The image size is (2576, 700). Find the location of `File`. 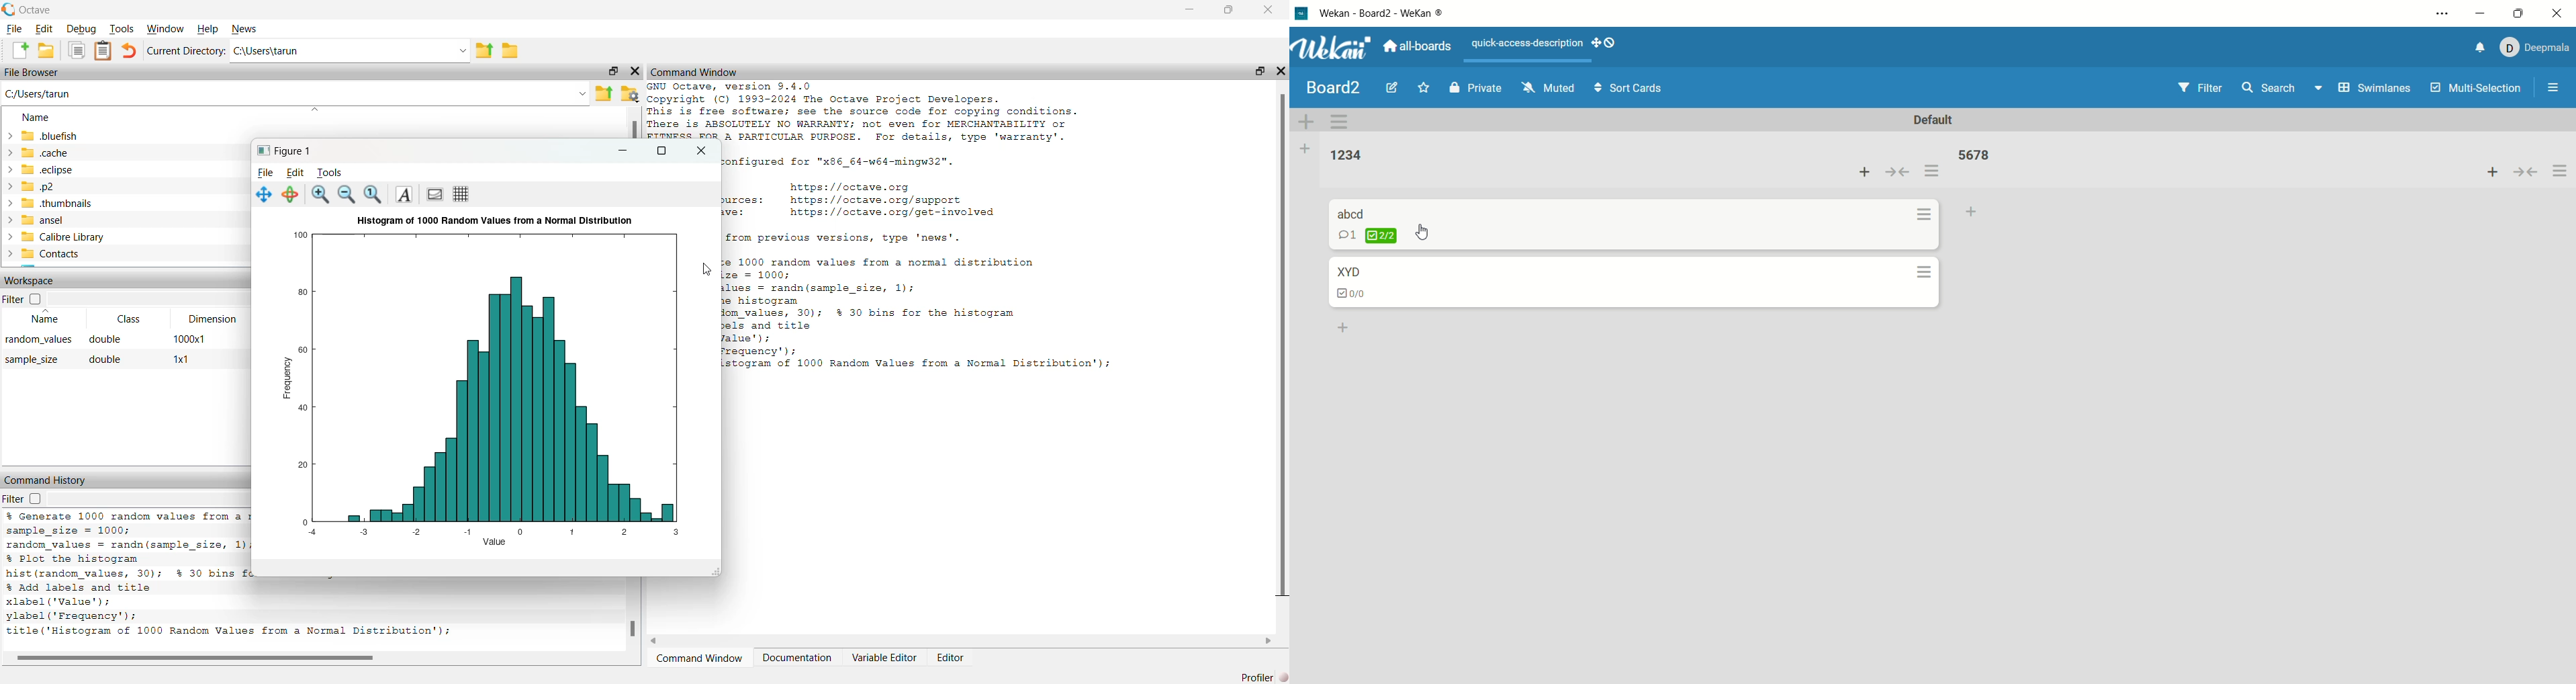

File is located at coordinates (14, 29).